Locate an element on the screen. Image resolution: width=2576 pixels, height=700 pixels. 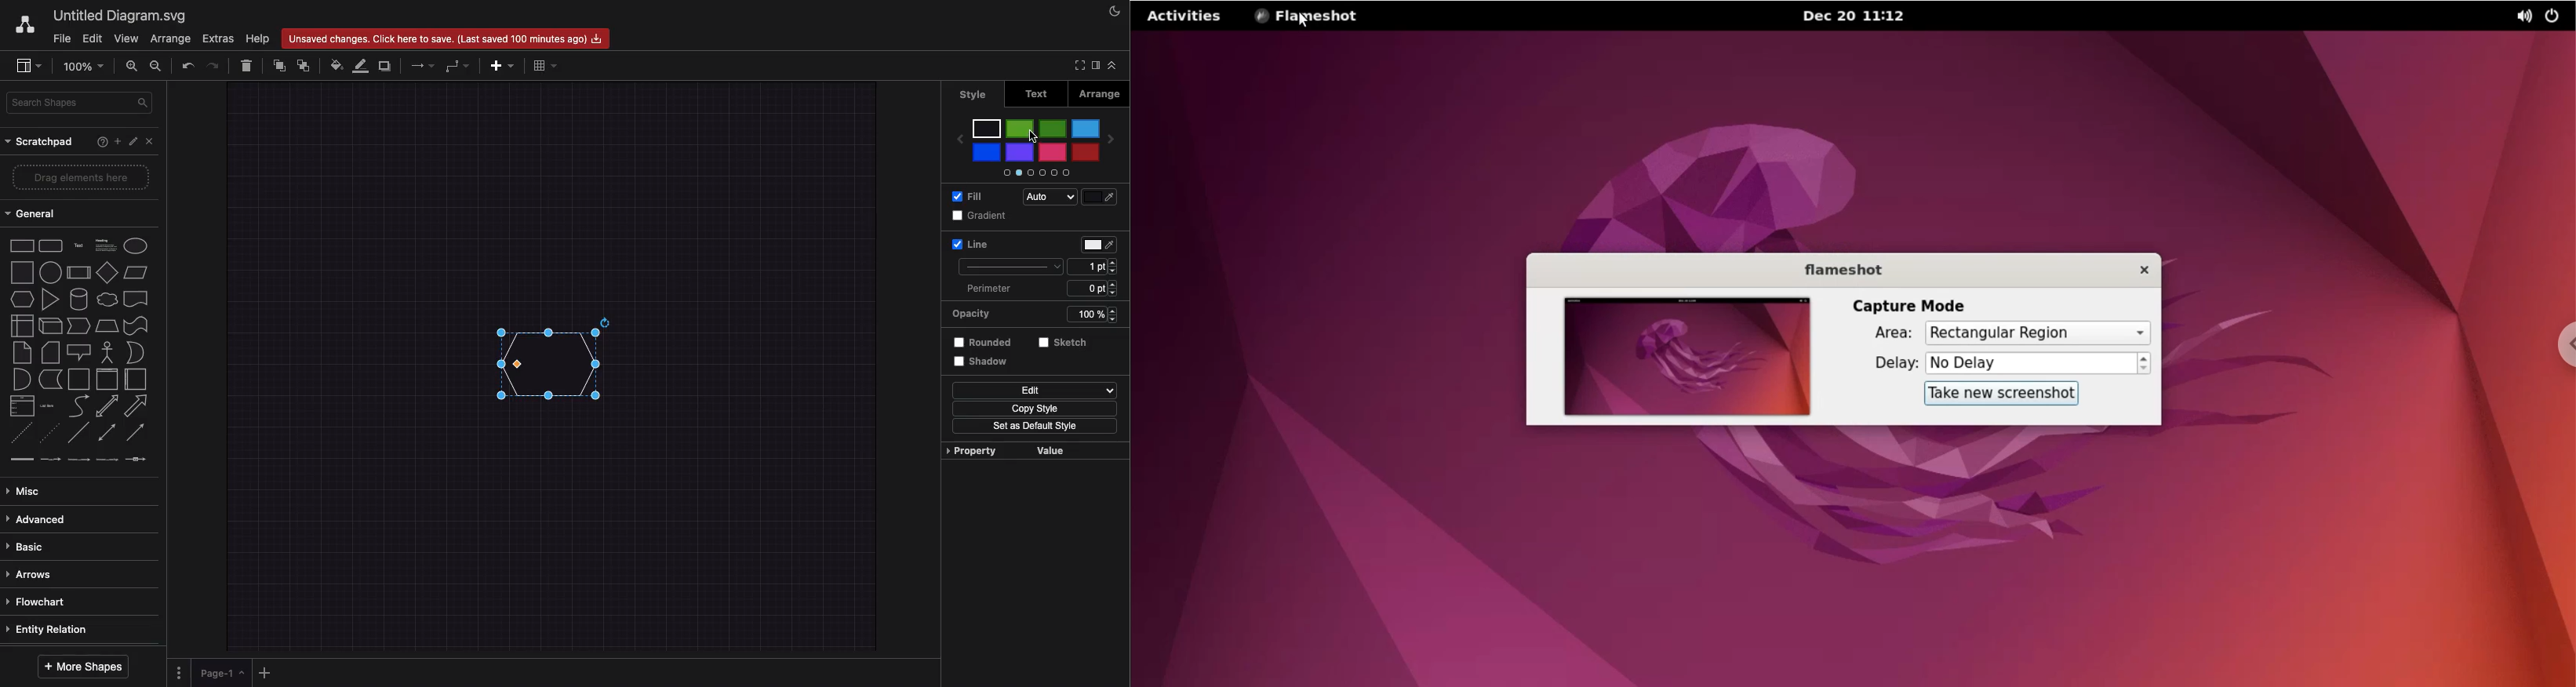
Misc is located at coordinates (29, 493).